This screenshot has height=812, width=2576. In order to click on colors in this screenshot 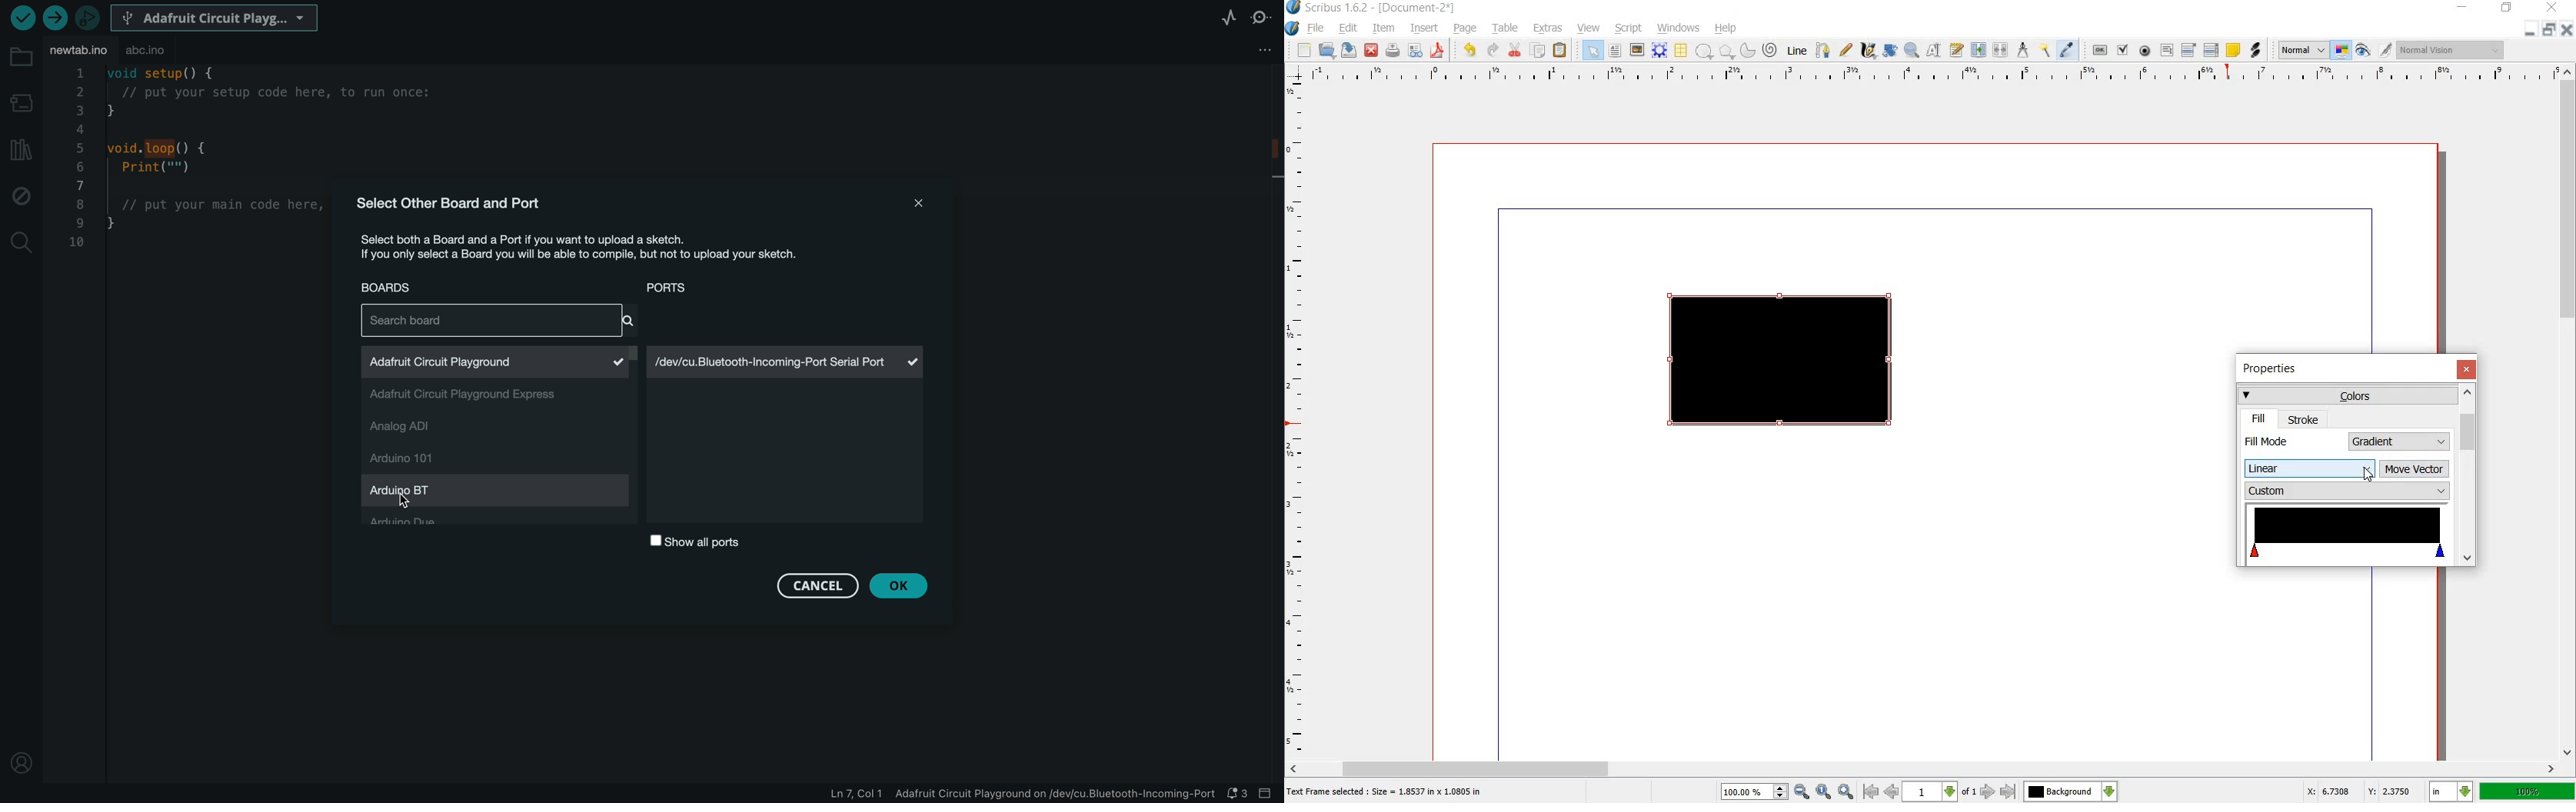, I will do `click(2346, 395)`.